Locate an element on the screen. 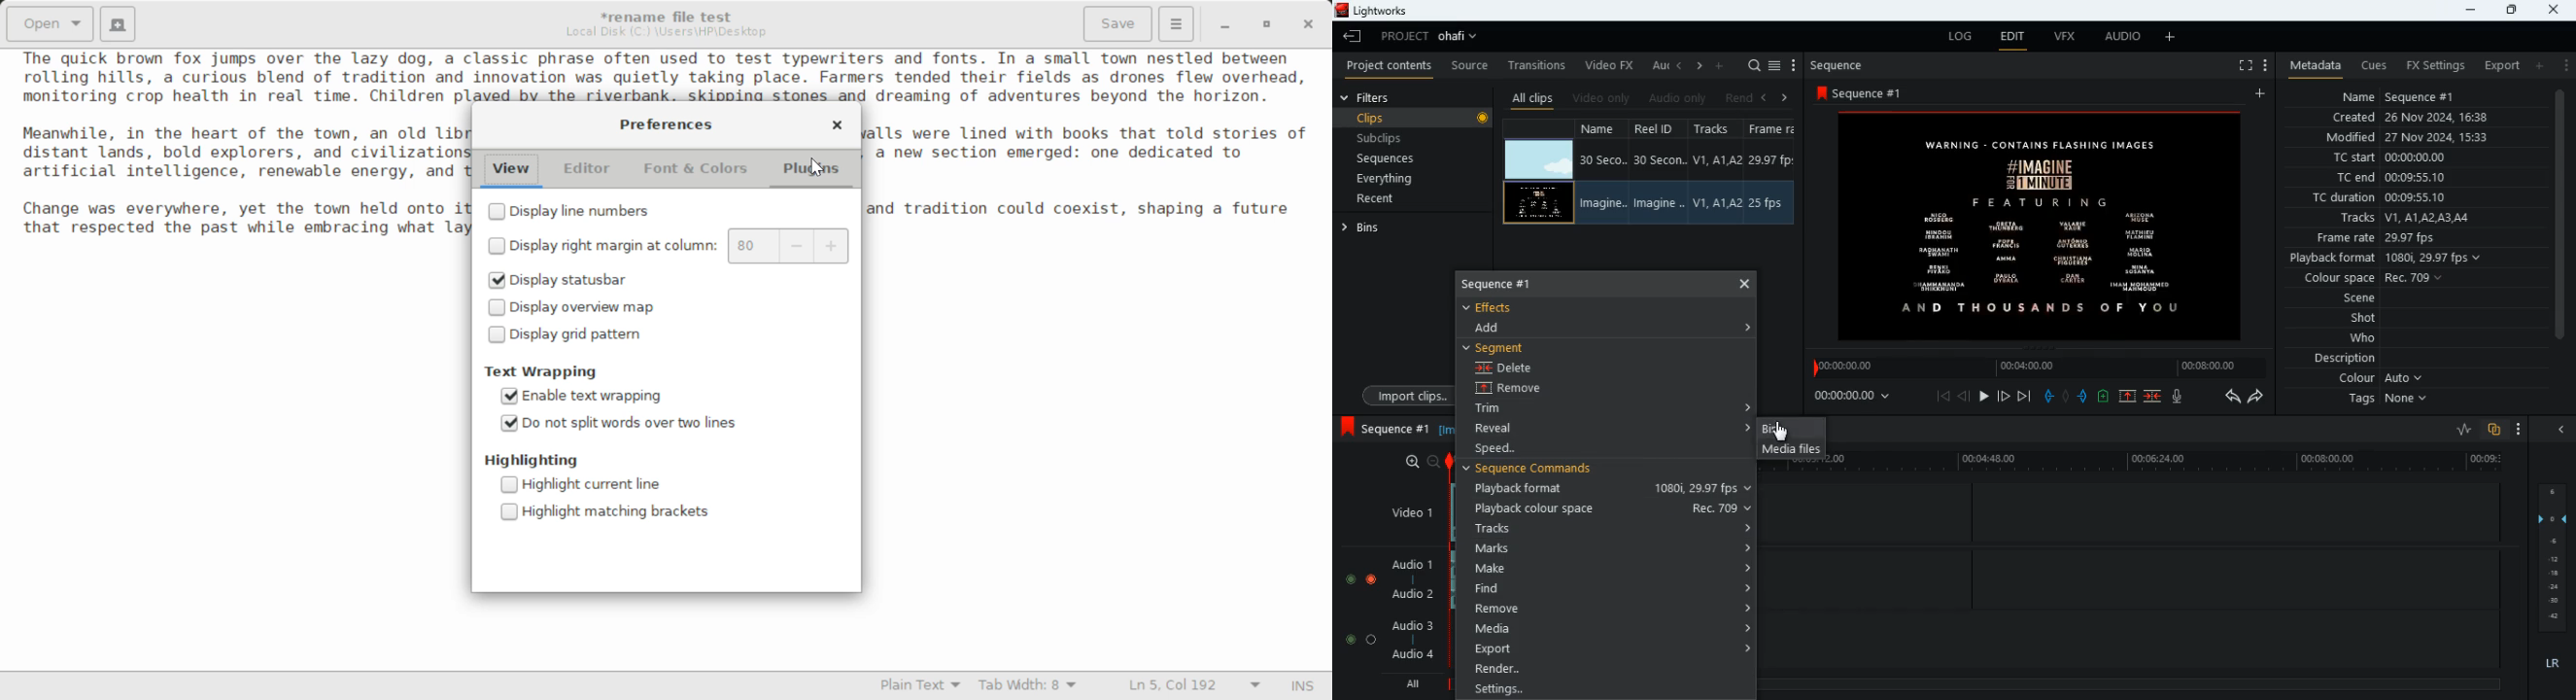  sequence command is located at coordinates (1536, 470).